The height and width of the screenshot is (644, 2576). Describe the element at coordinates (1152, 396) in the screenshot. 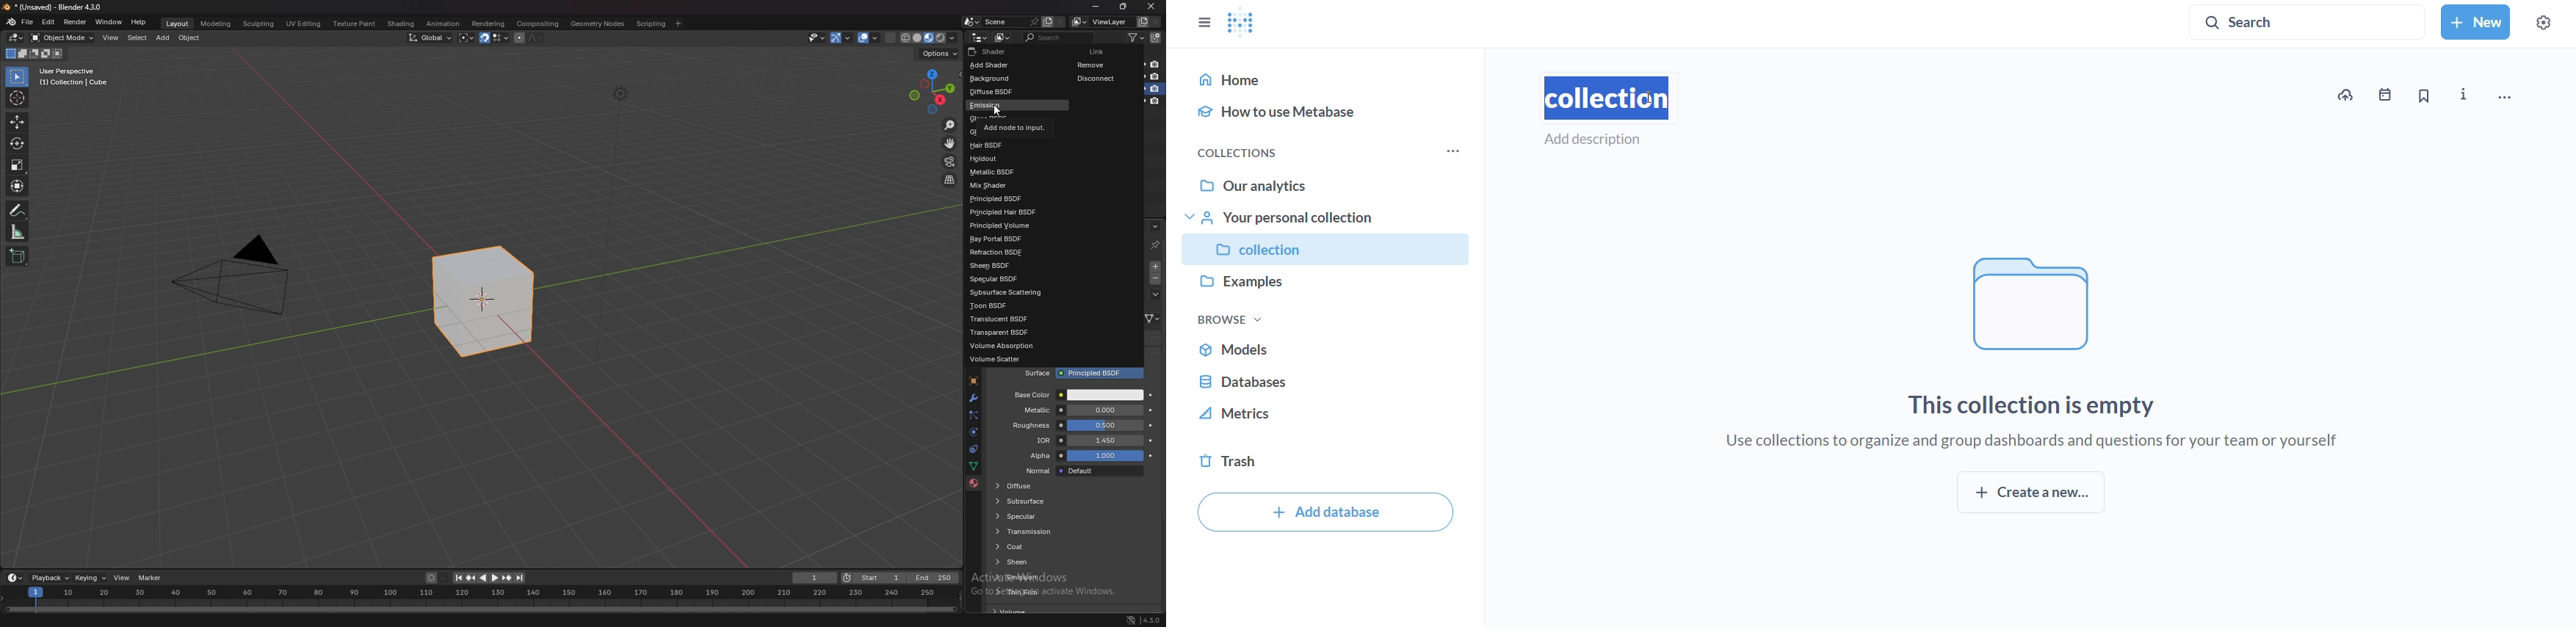

I see `animate property` at that location.